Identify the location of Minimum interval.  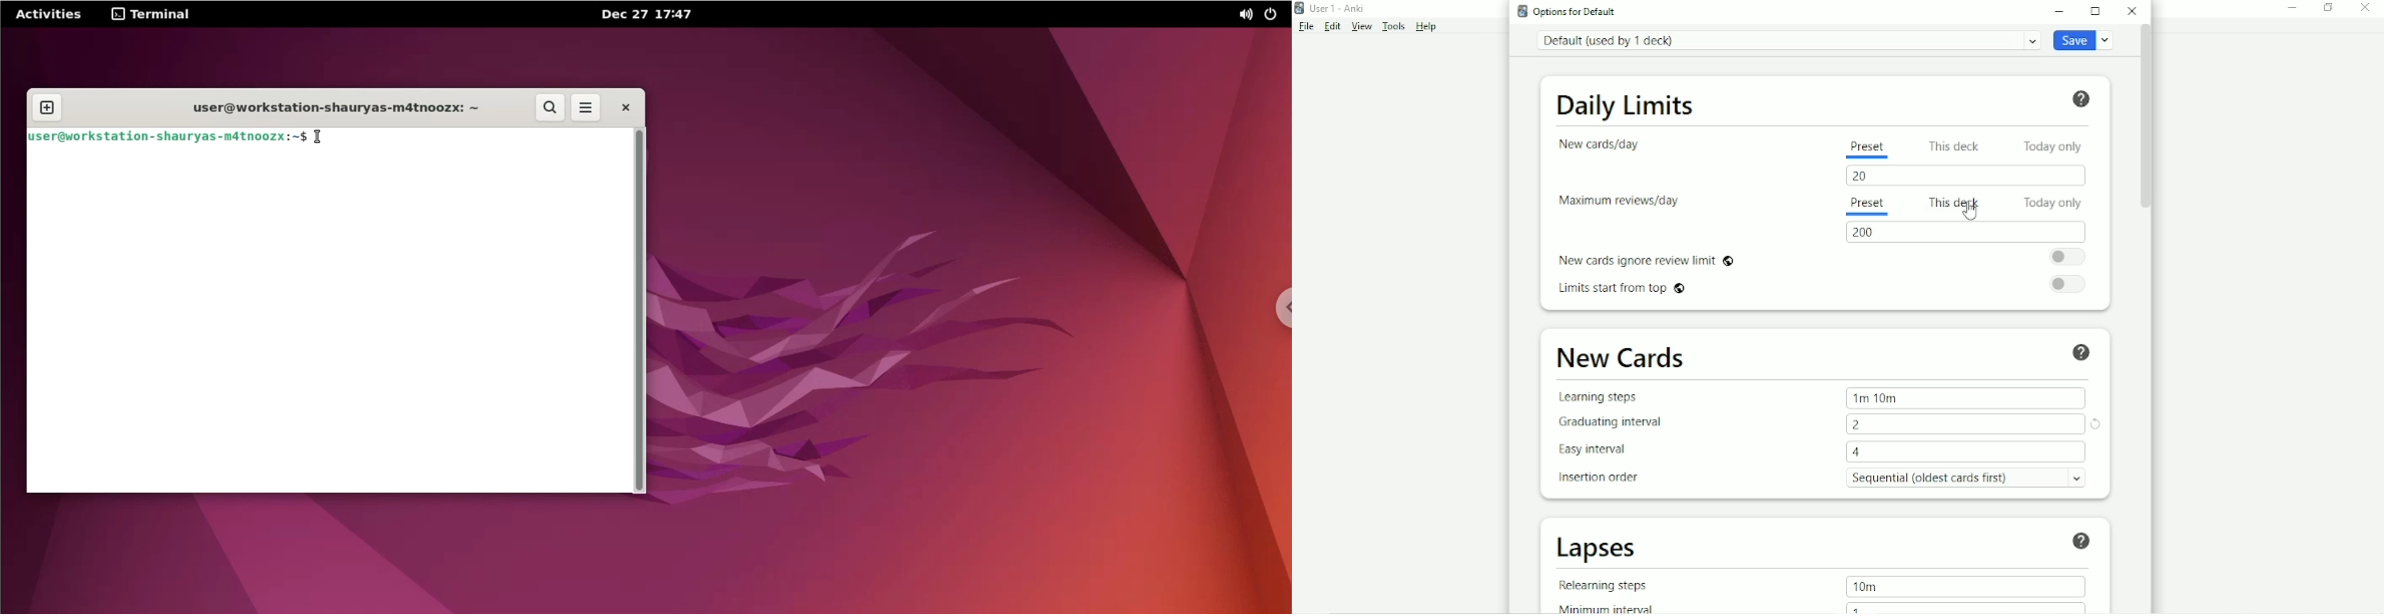
(1612, 607).